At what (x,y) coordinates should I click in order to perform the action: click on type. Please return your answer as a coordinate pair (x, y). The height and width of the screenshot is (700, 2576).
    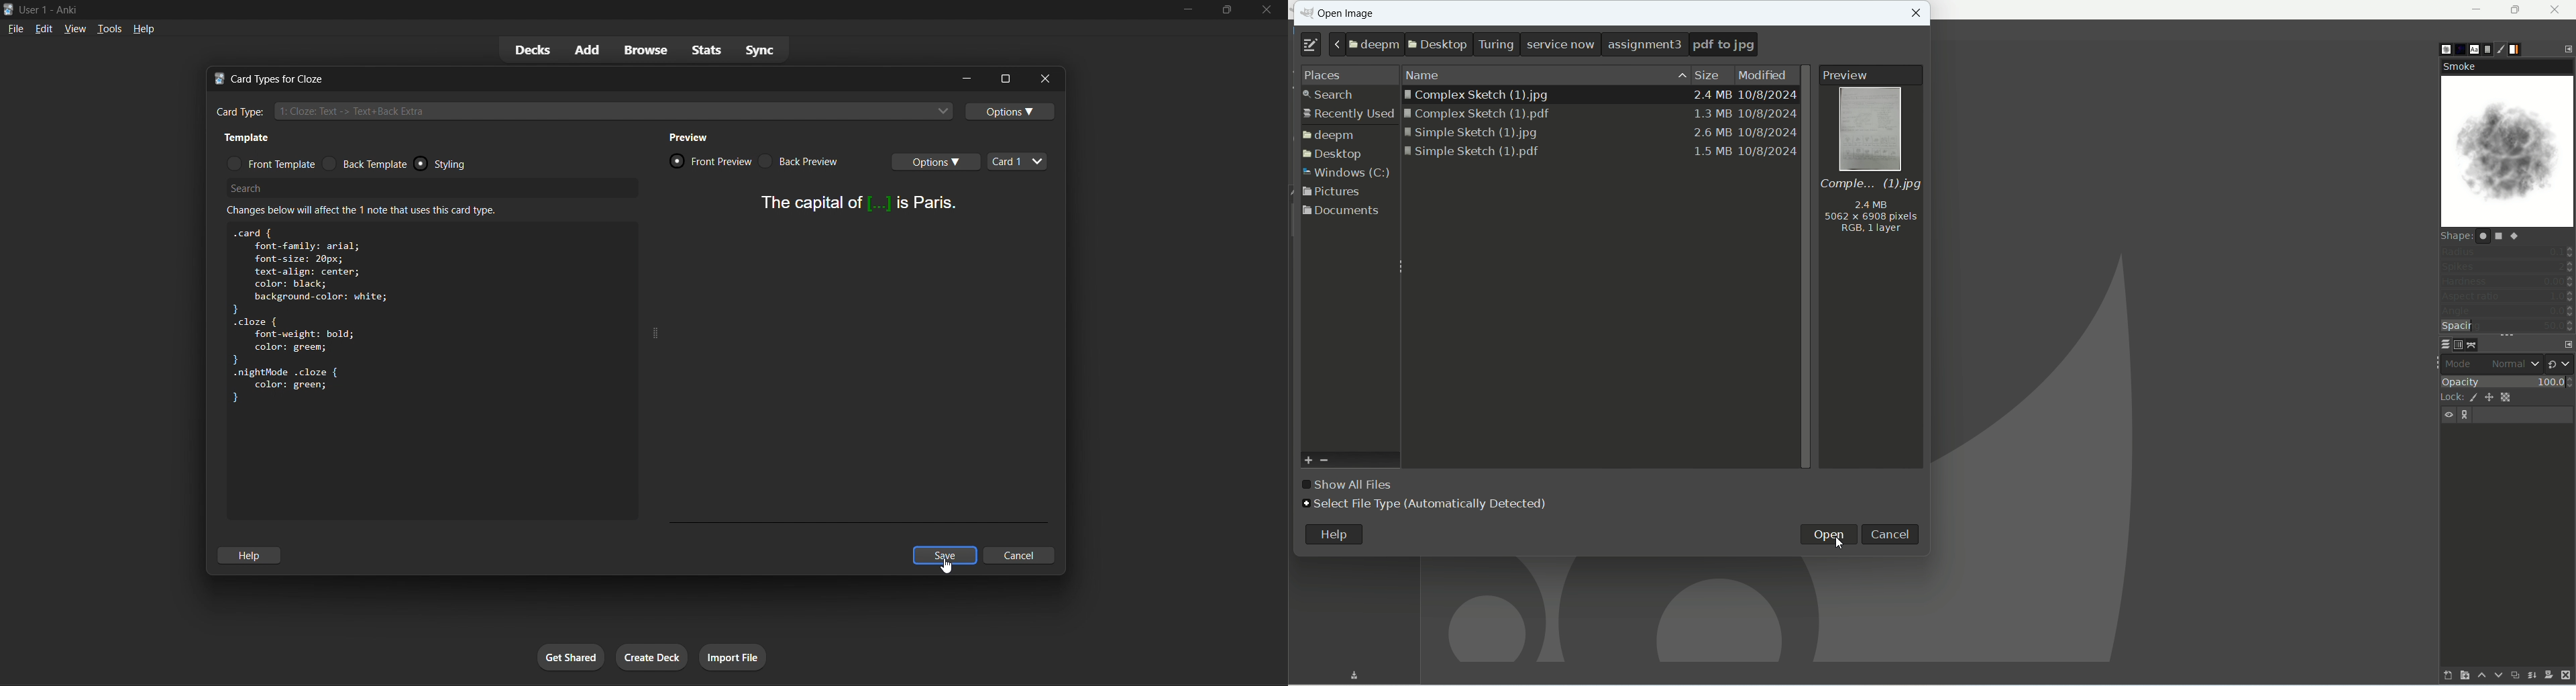
    Looking at the image, I should click on (1306, 46).